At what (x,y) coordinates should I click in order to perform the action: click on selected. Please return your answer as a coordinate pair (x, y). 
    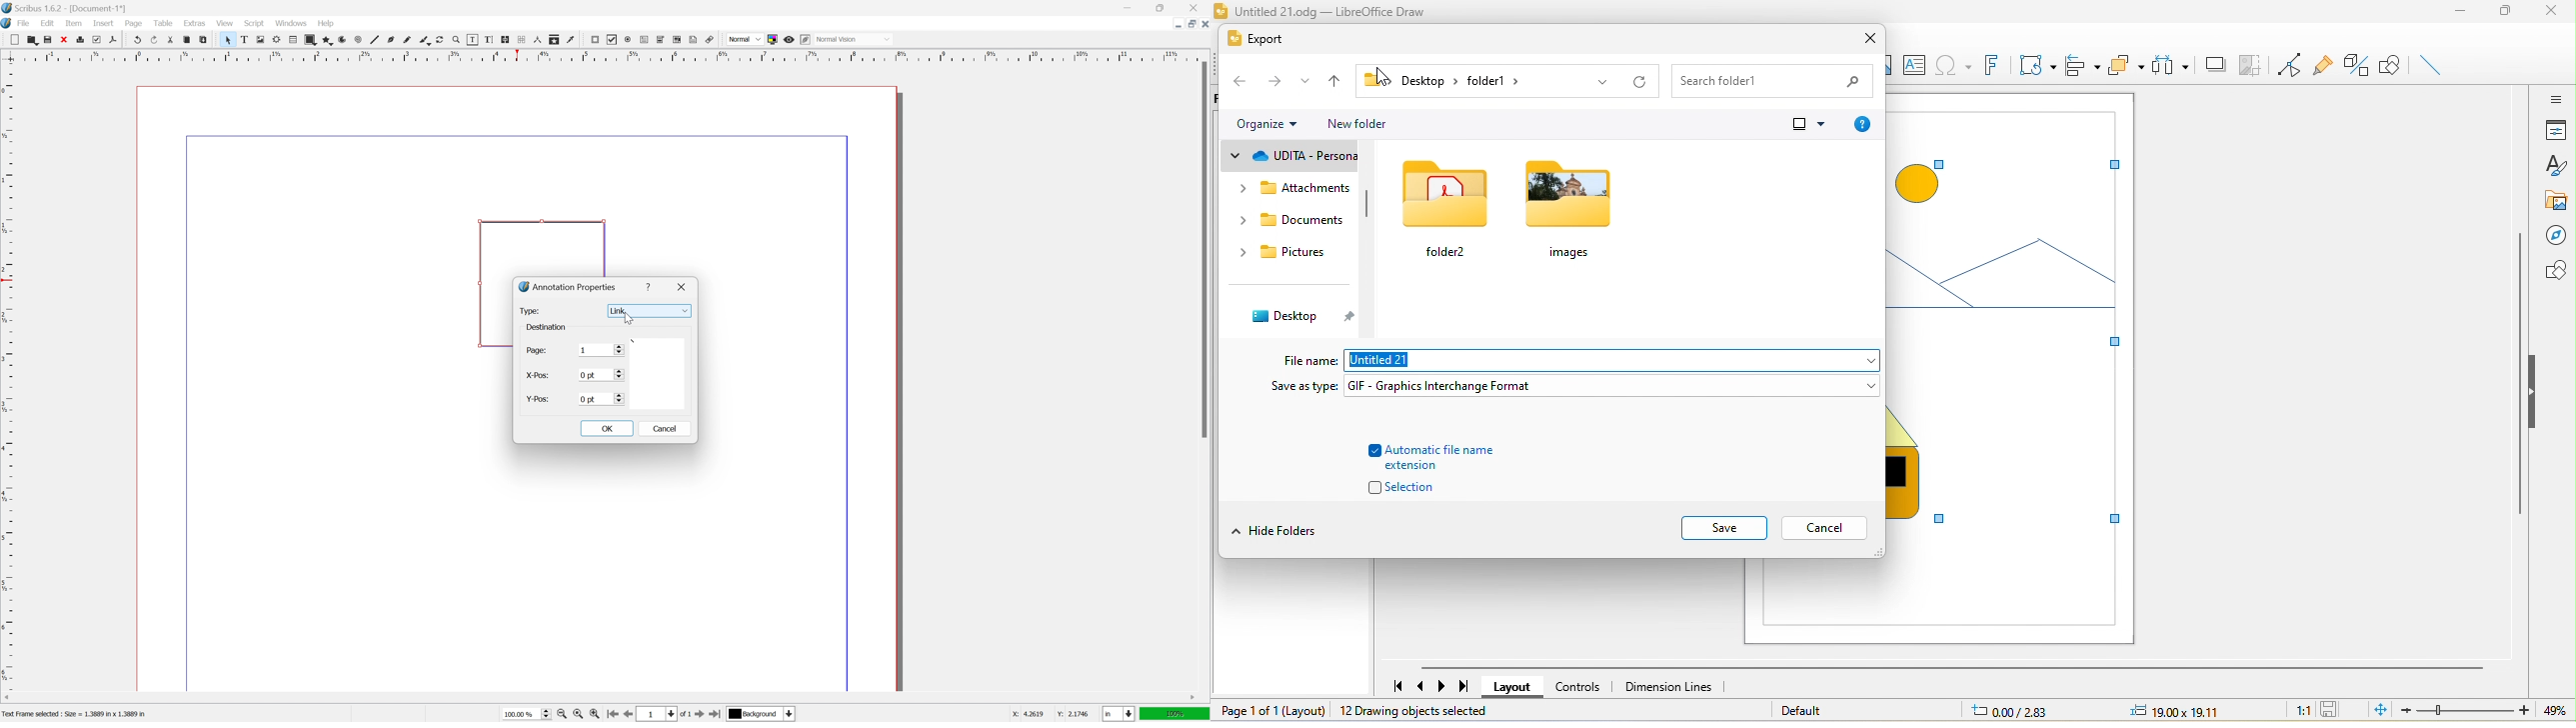
    Looking at the image, I should click on (2009, 323).